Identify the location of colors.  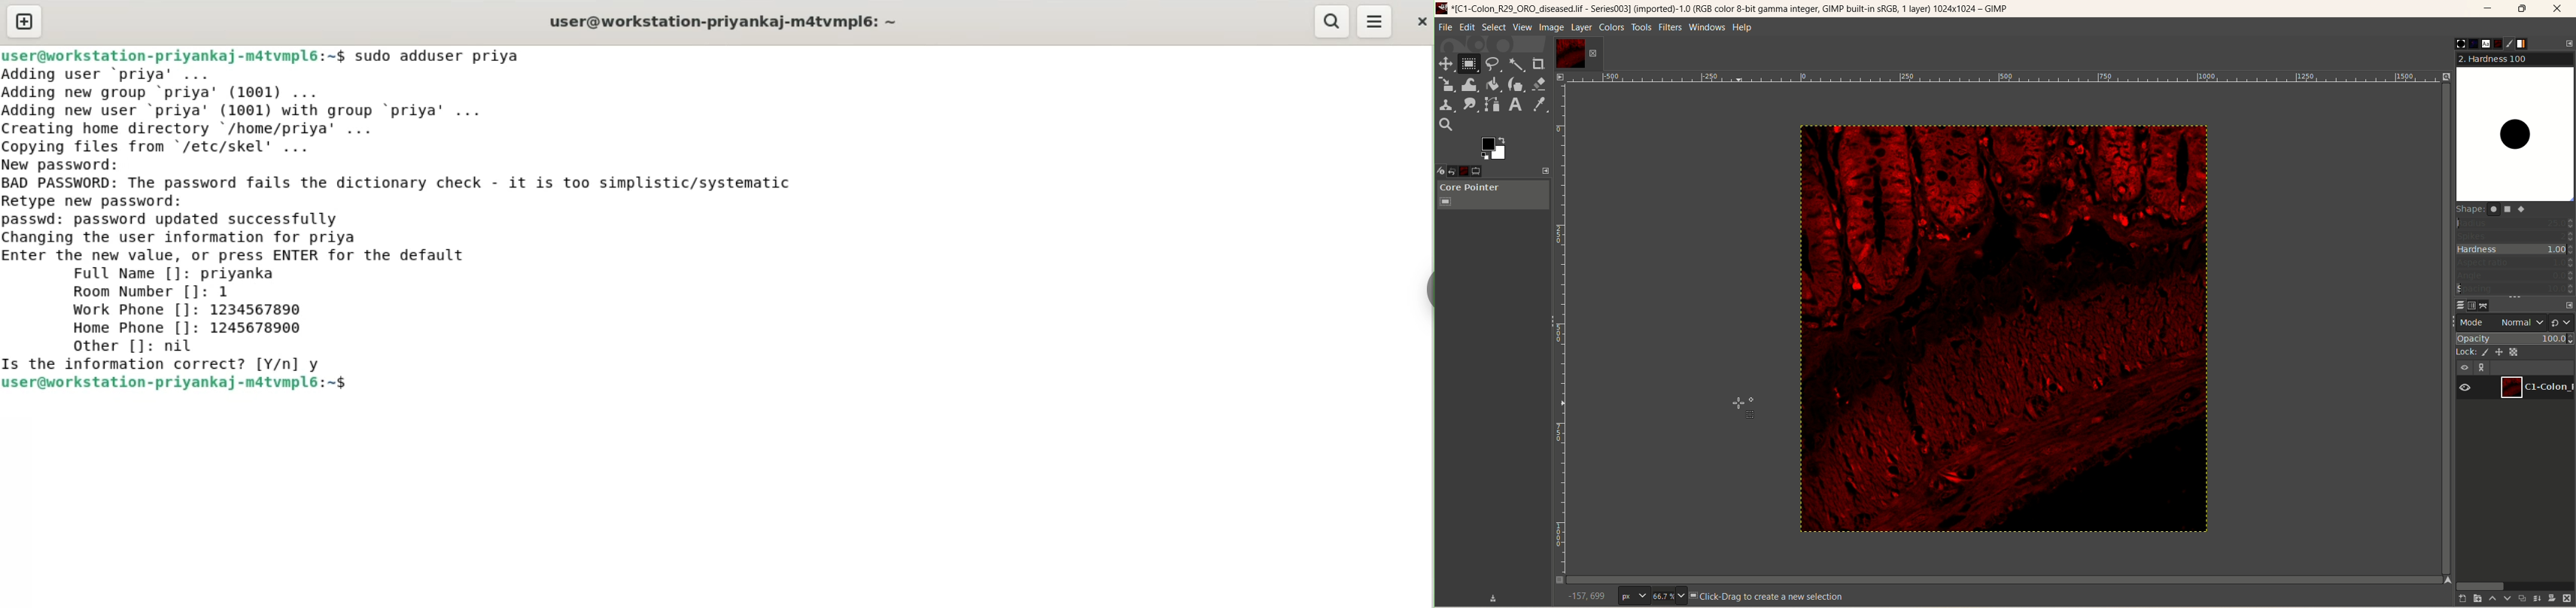
(1613, 27).